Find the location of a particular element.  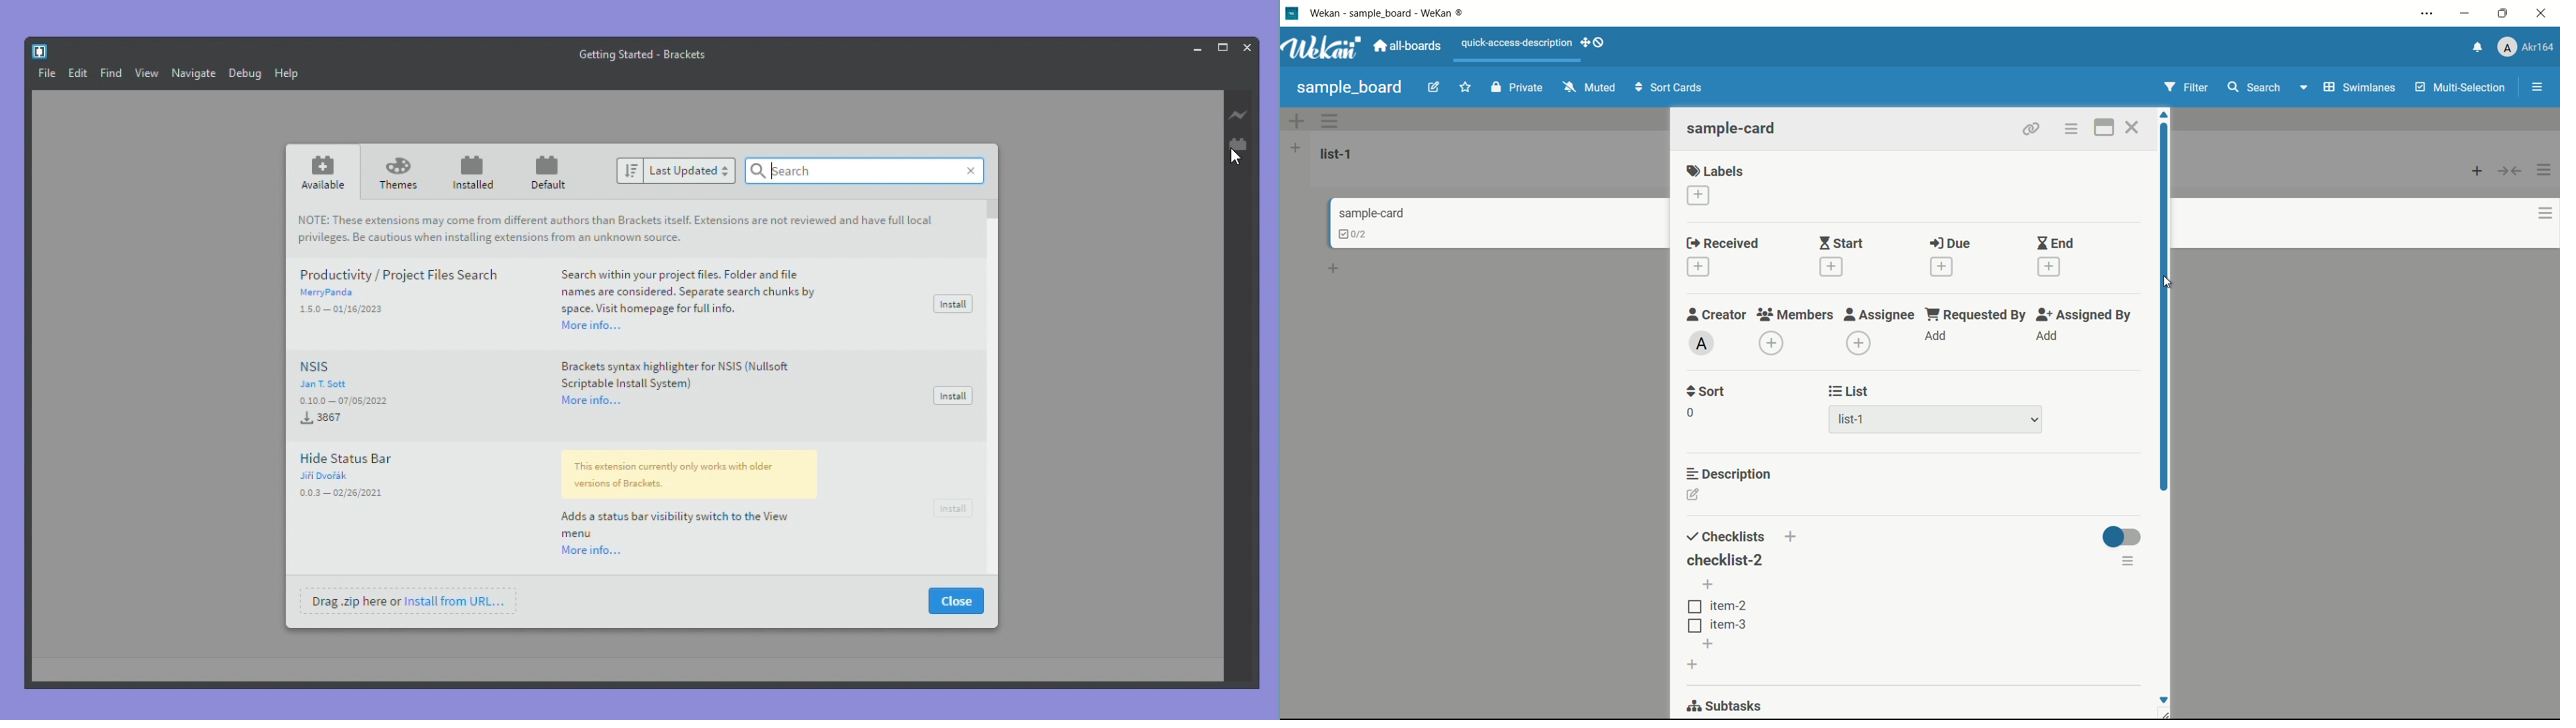

1.5.0-01/16/2023 is located at coordinates (342, 310).